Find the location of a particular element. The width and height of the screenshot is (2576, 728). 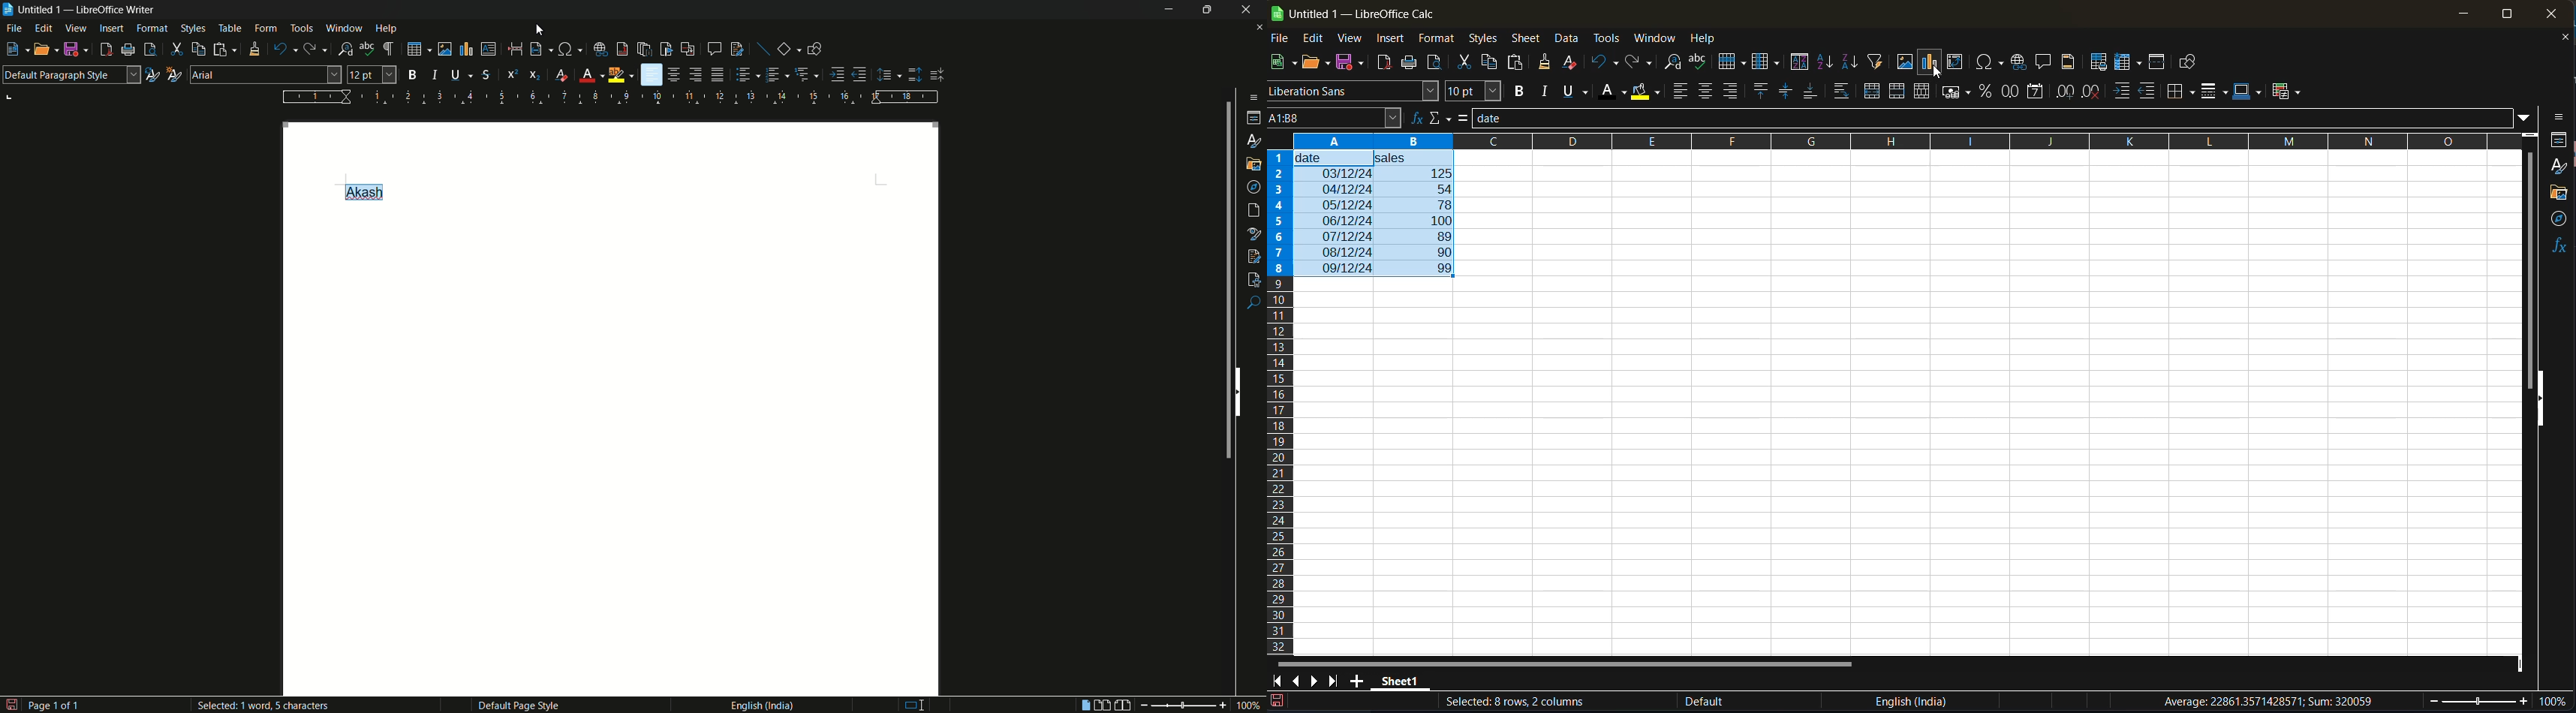

font color is located at coordinates (587, 76).